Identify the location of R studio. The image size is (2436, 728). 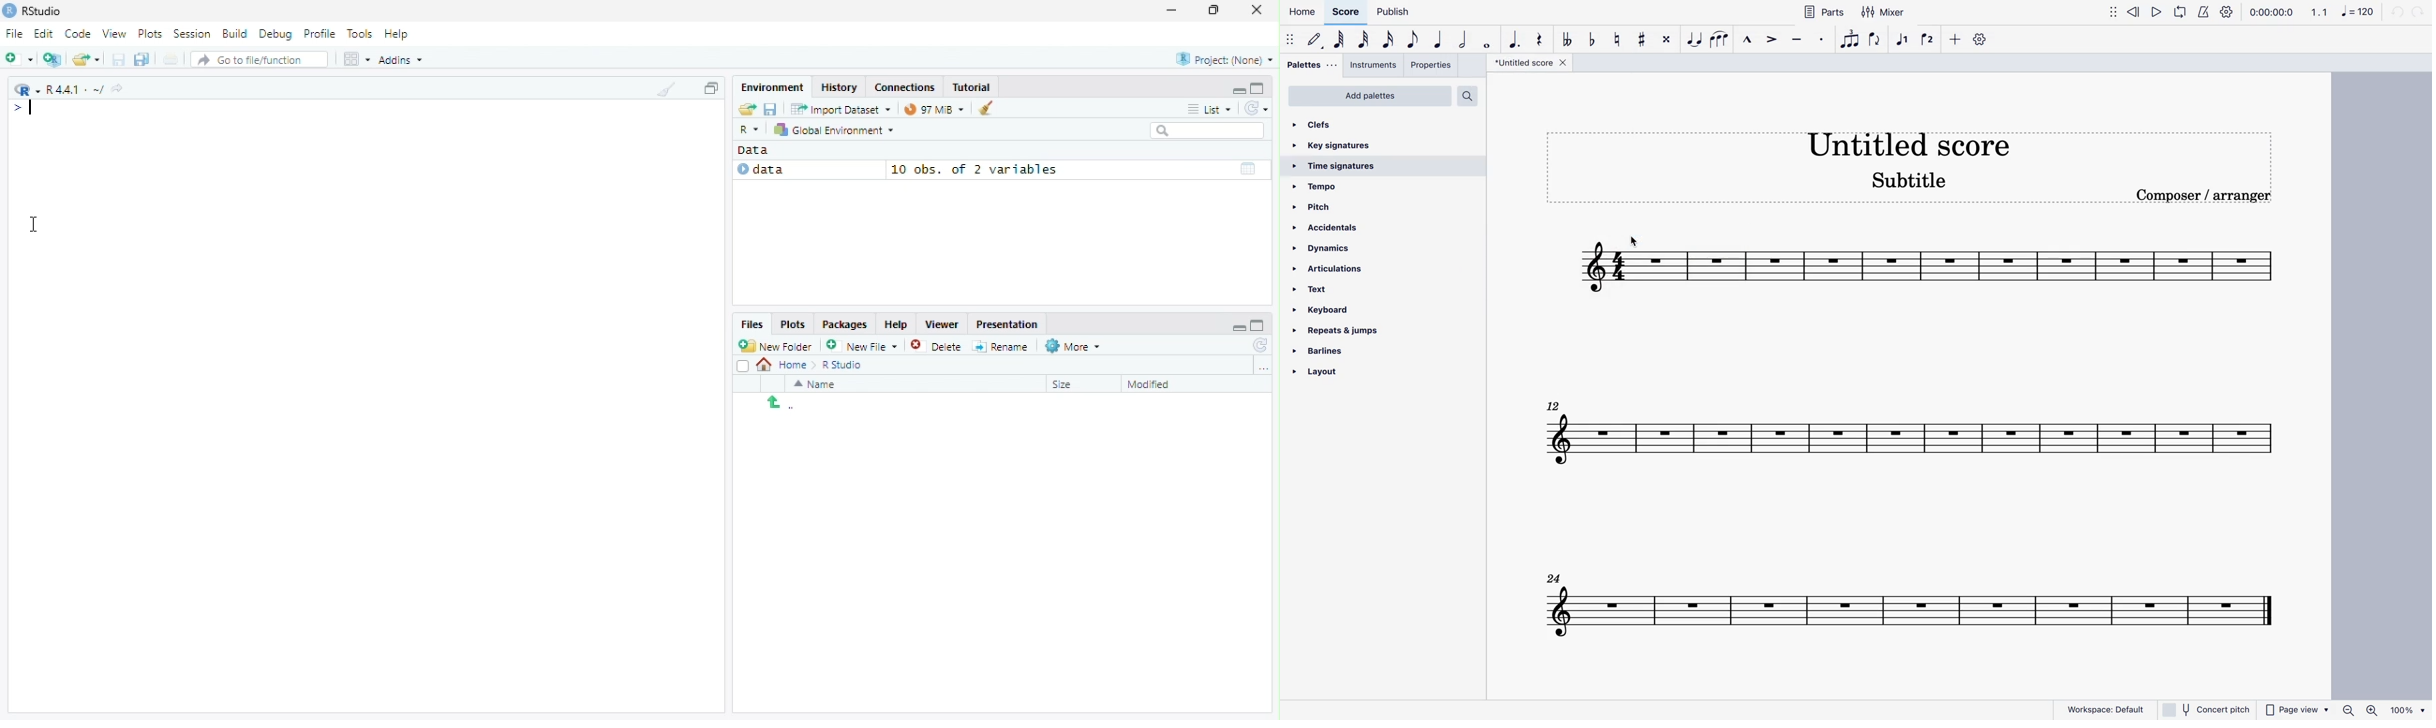
(842, 365).